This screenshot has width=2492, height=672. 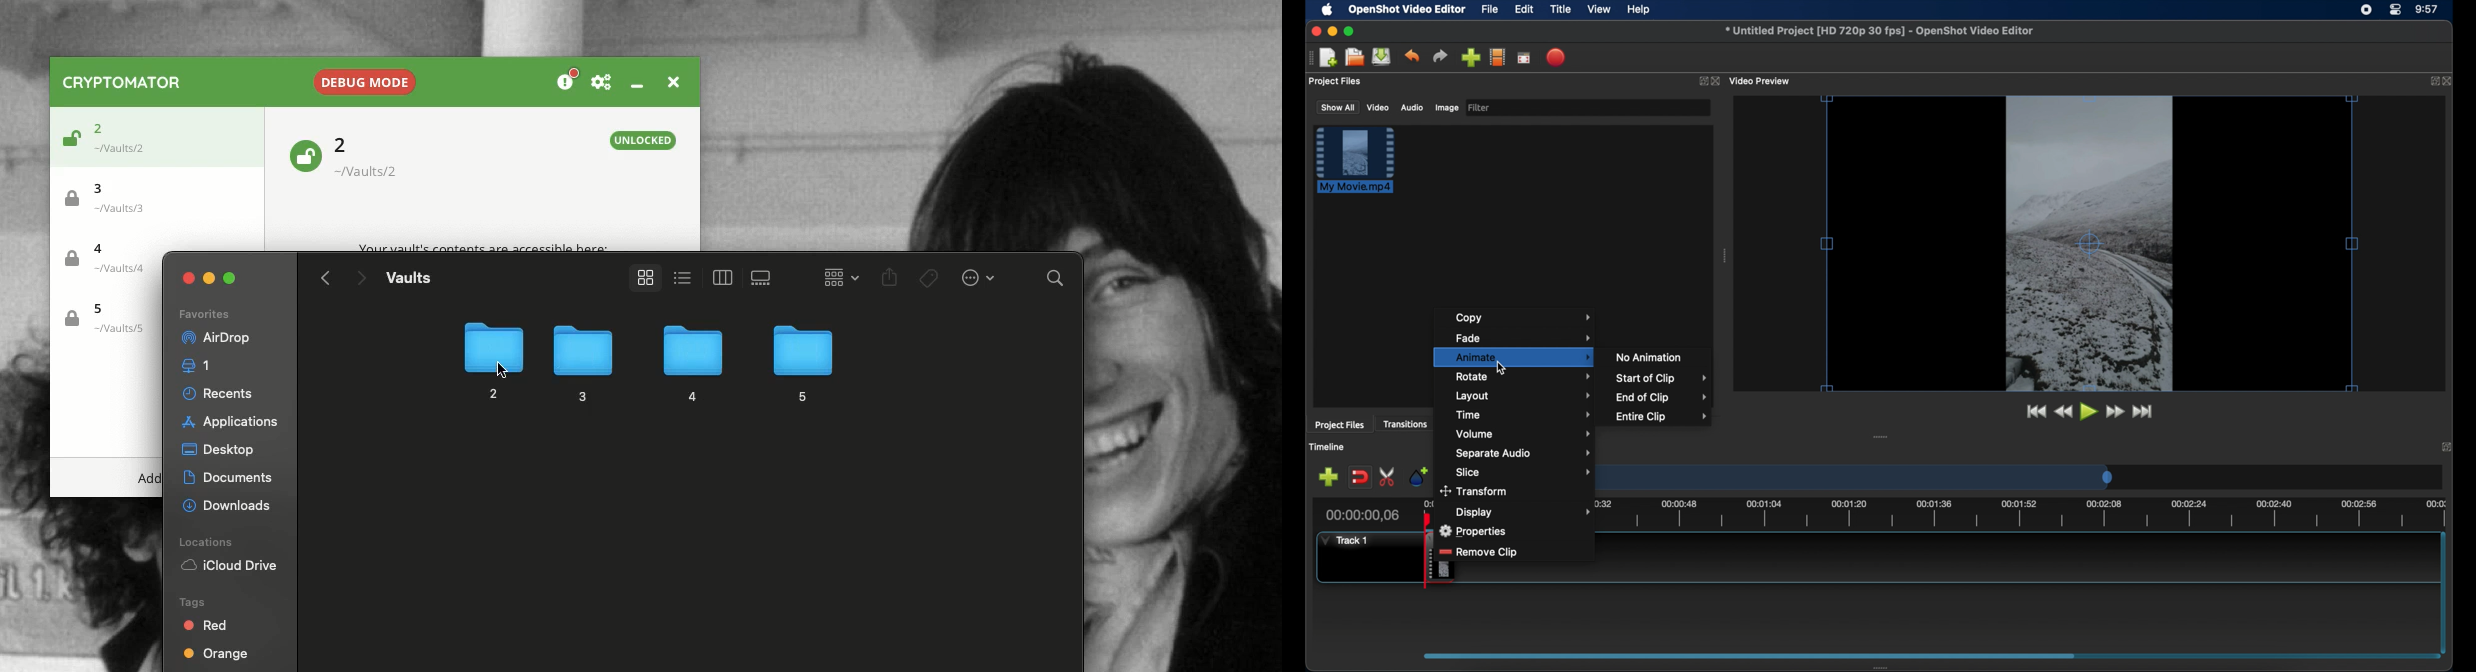 What do you see at coordinates (1701, 82) in the screenshot?
I see `expand` at bounding box center [1701, 82].